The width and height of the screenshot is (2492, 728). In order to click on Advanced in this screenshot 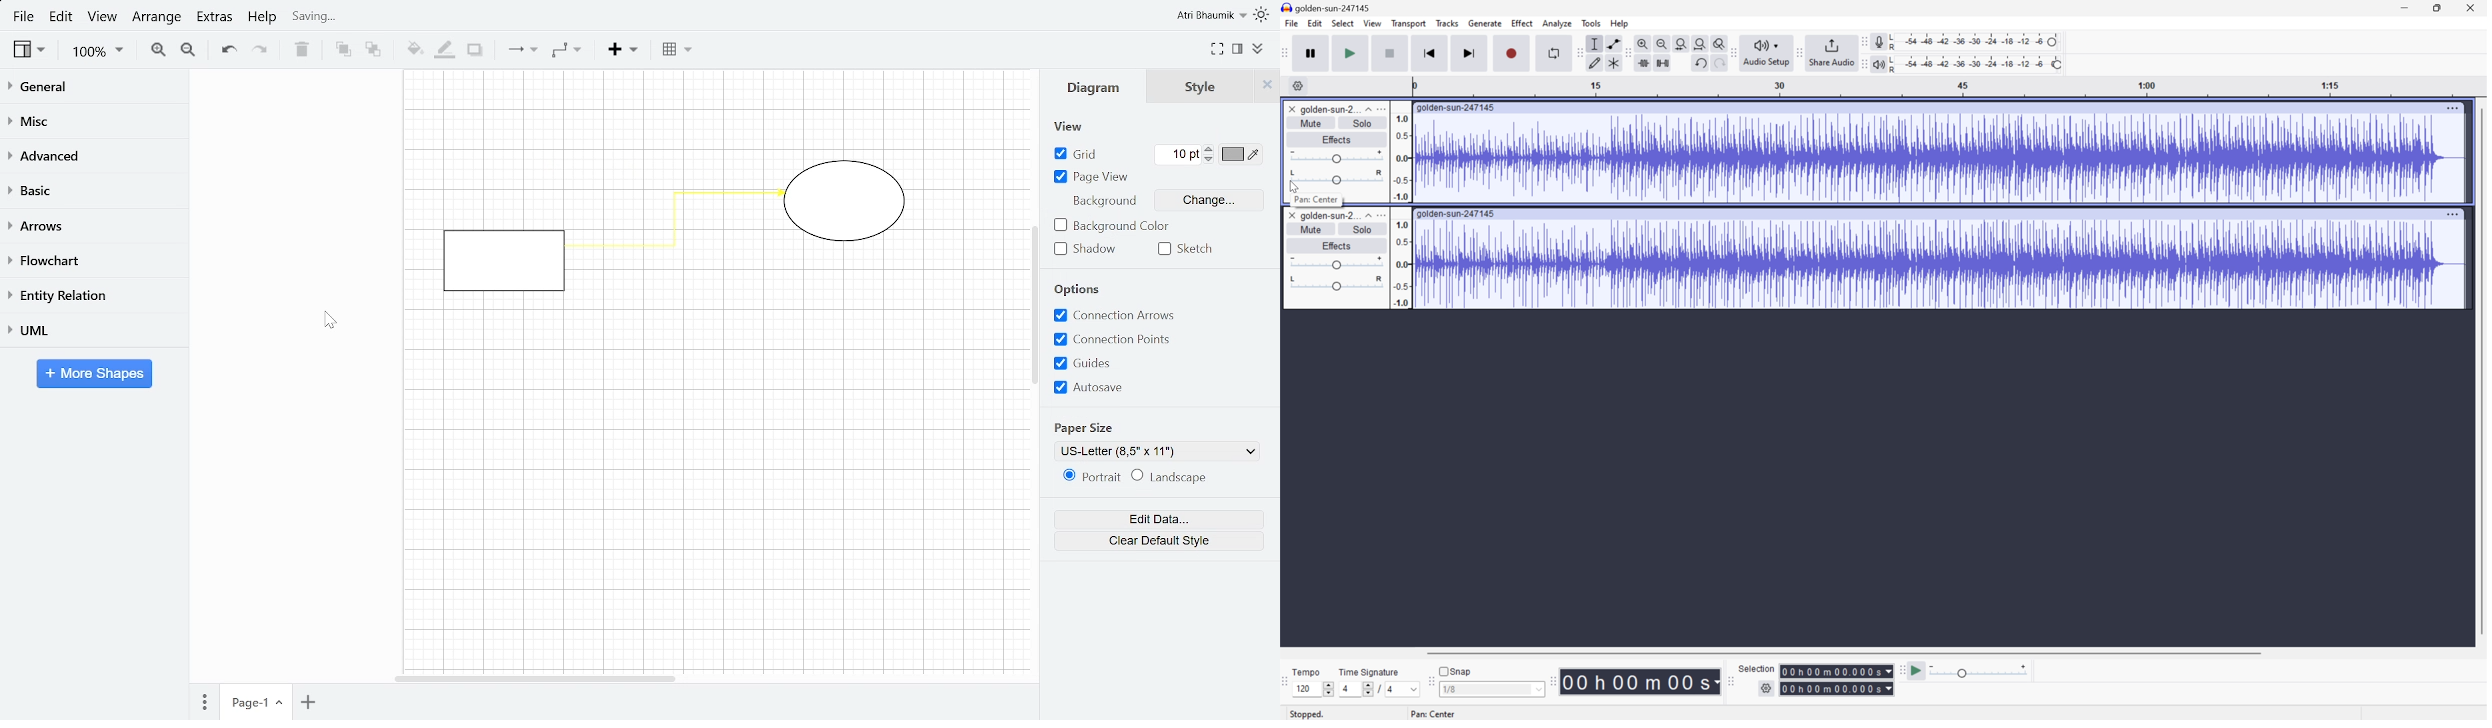, I will do `click(94, 156)`.